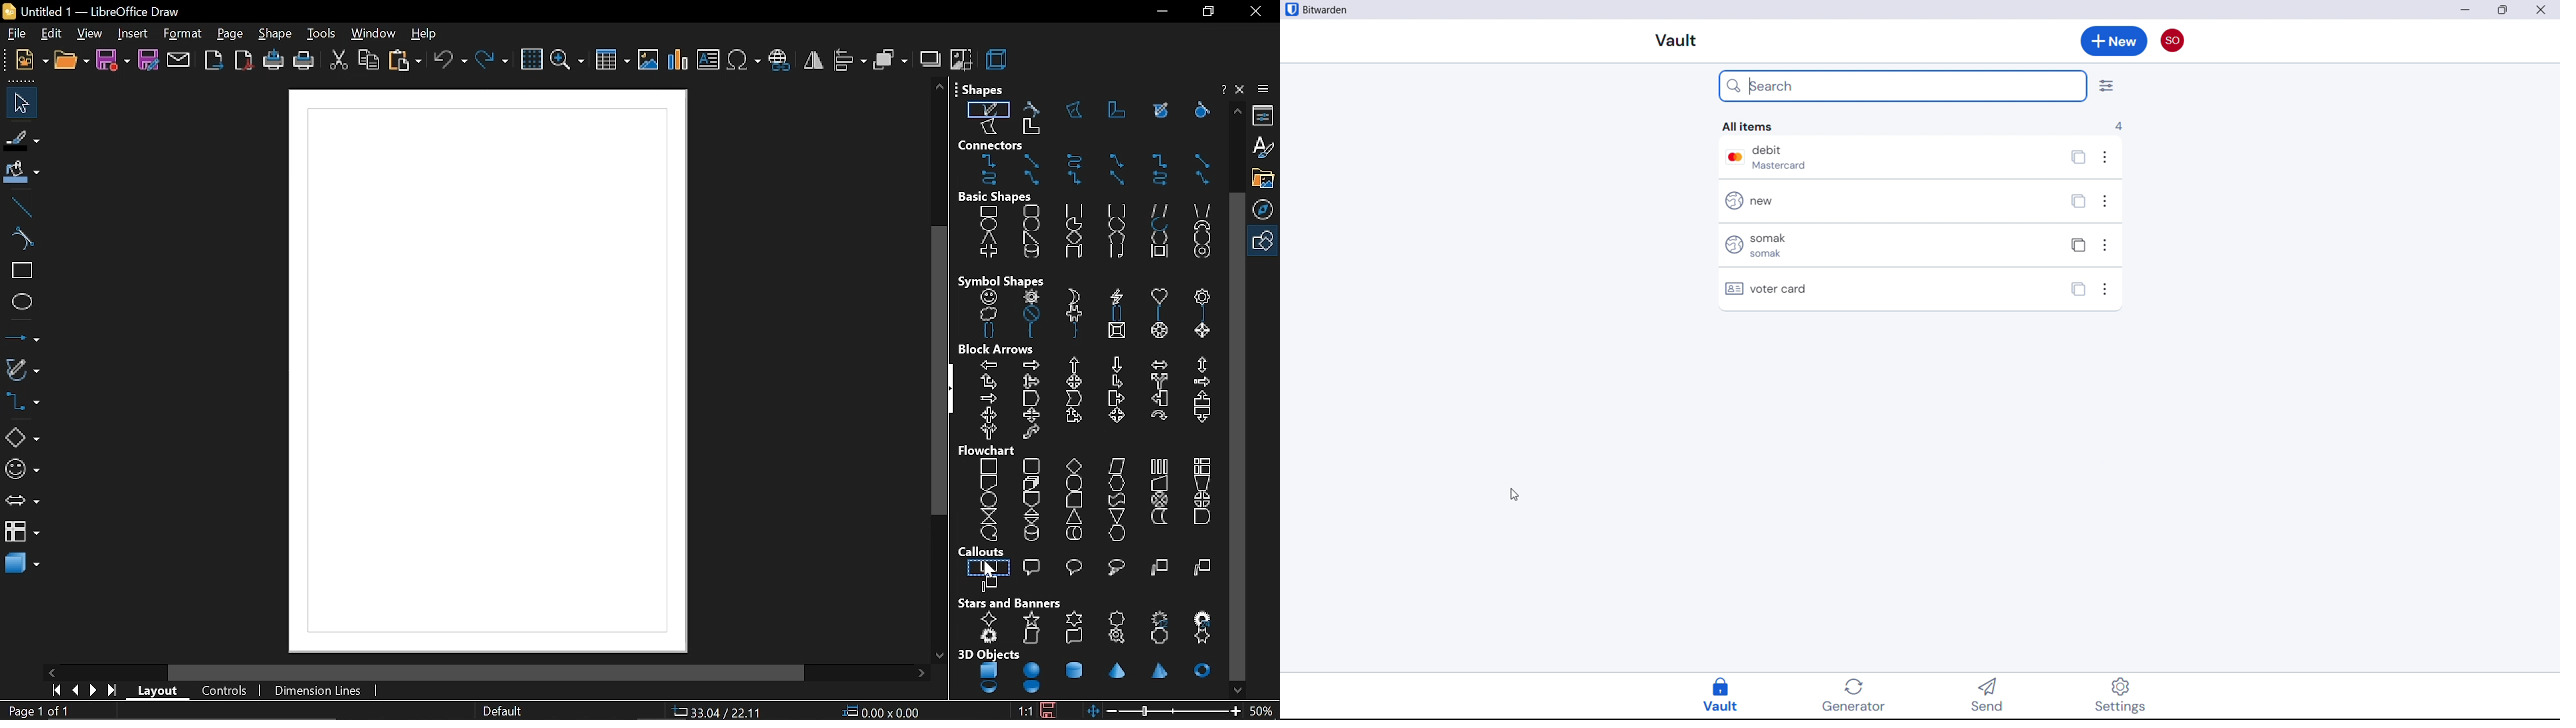 Image resolution: width=2576 pixels, height=728 pixels. What do you see at coordinates (989, 571) in the screenshot?
I see `cursor` at bounding box center [989, 571].